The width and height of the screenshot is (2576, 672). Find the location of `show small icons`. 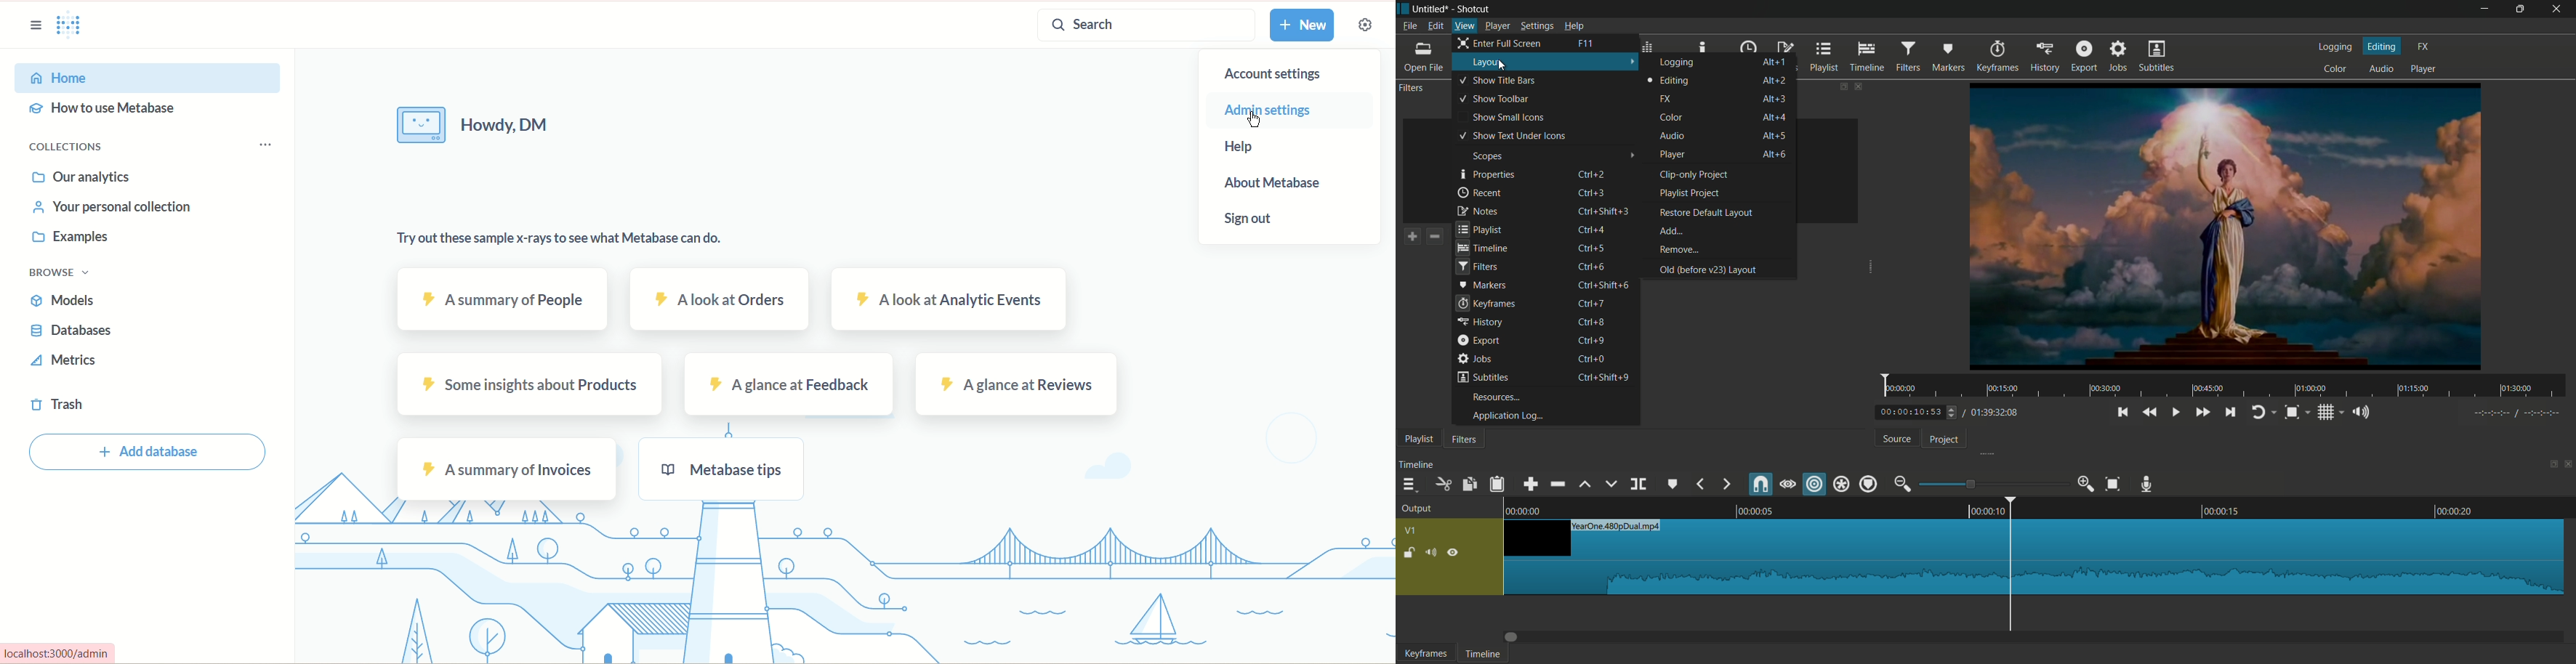

show small icons is located at coordinates (1508, 117).